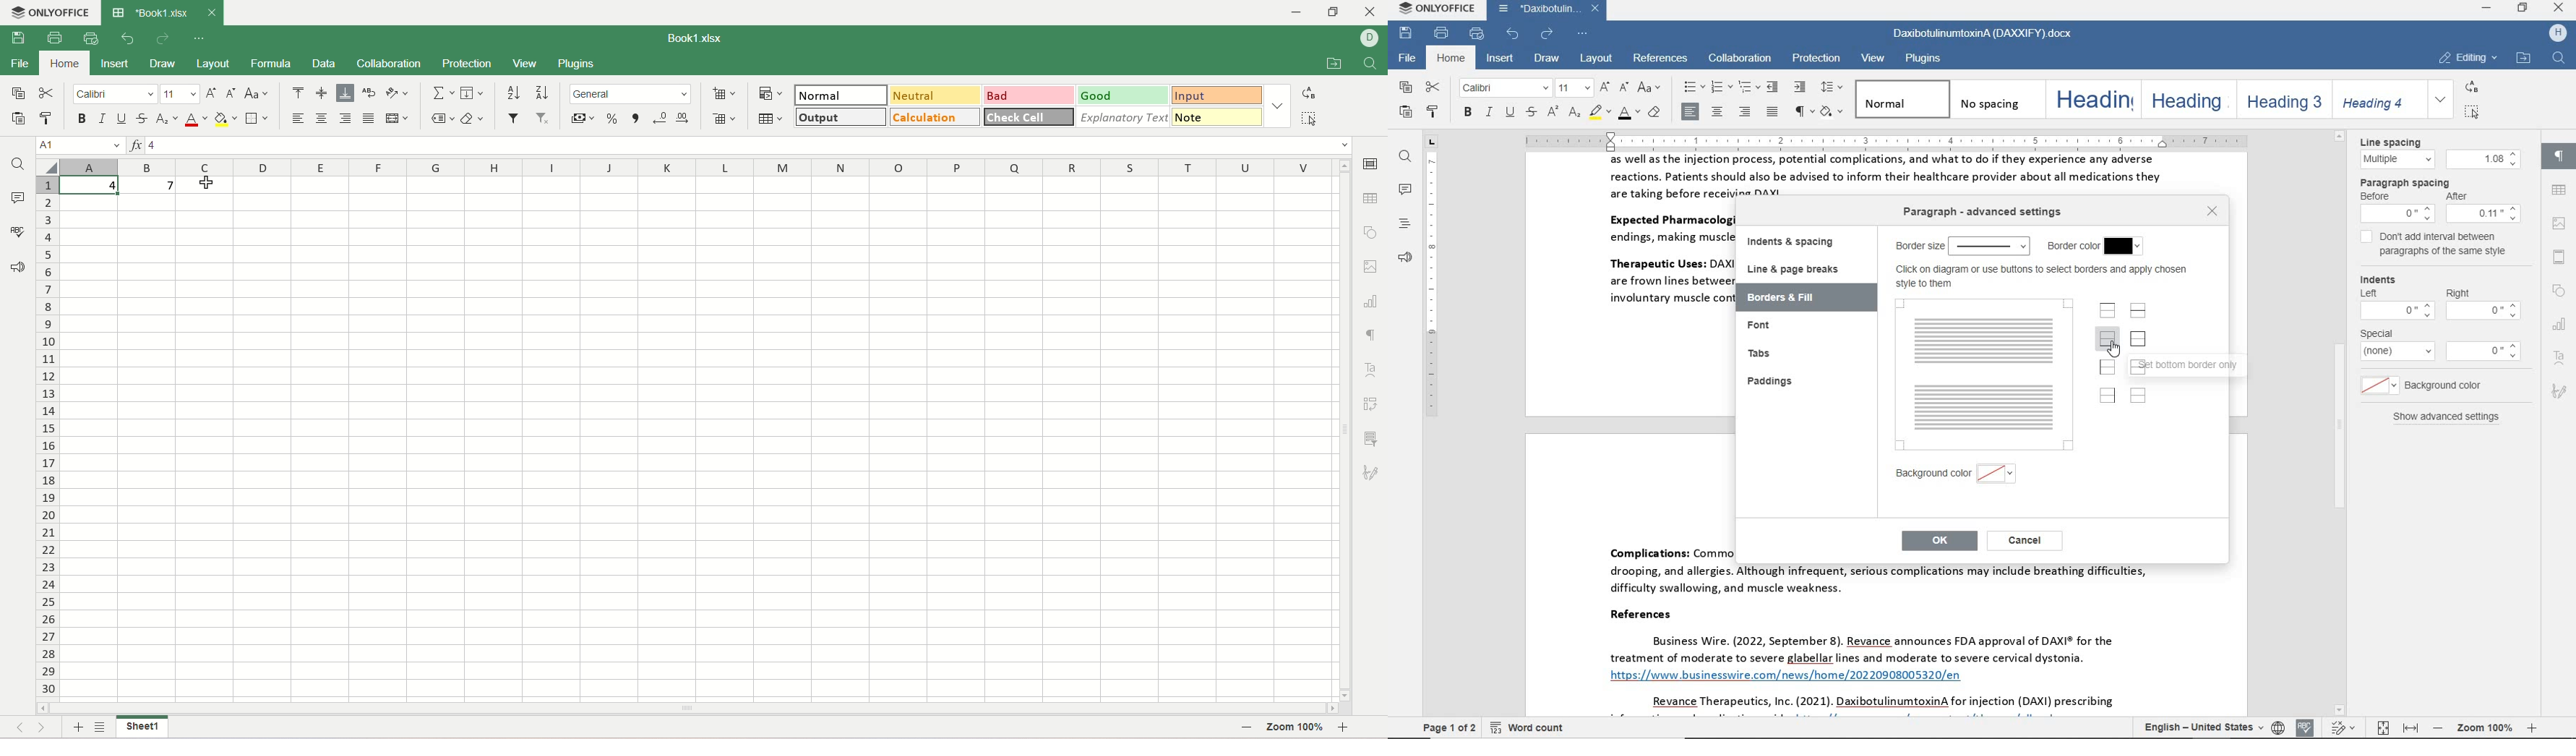 This screenshot has width=2576, height=756. What do you see at coordinates (721, 117) in the screenshot?
I see `remove cell` at bounding box center [721, 117].